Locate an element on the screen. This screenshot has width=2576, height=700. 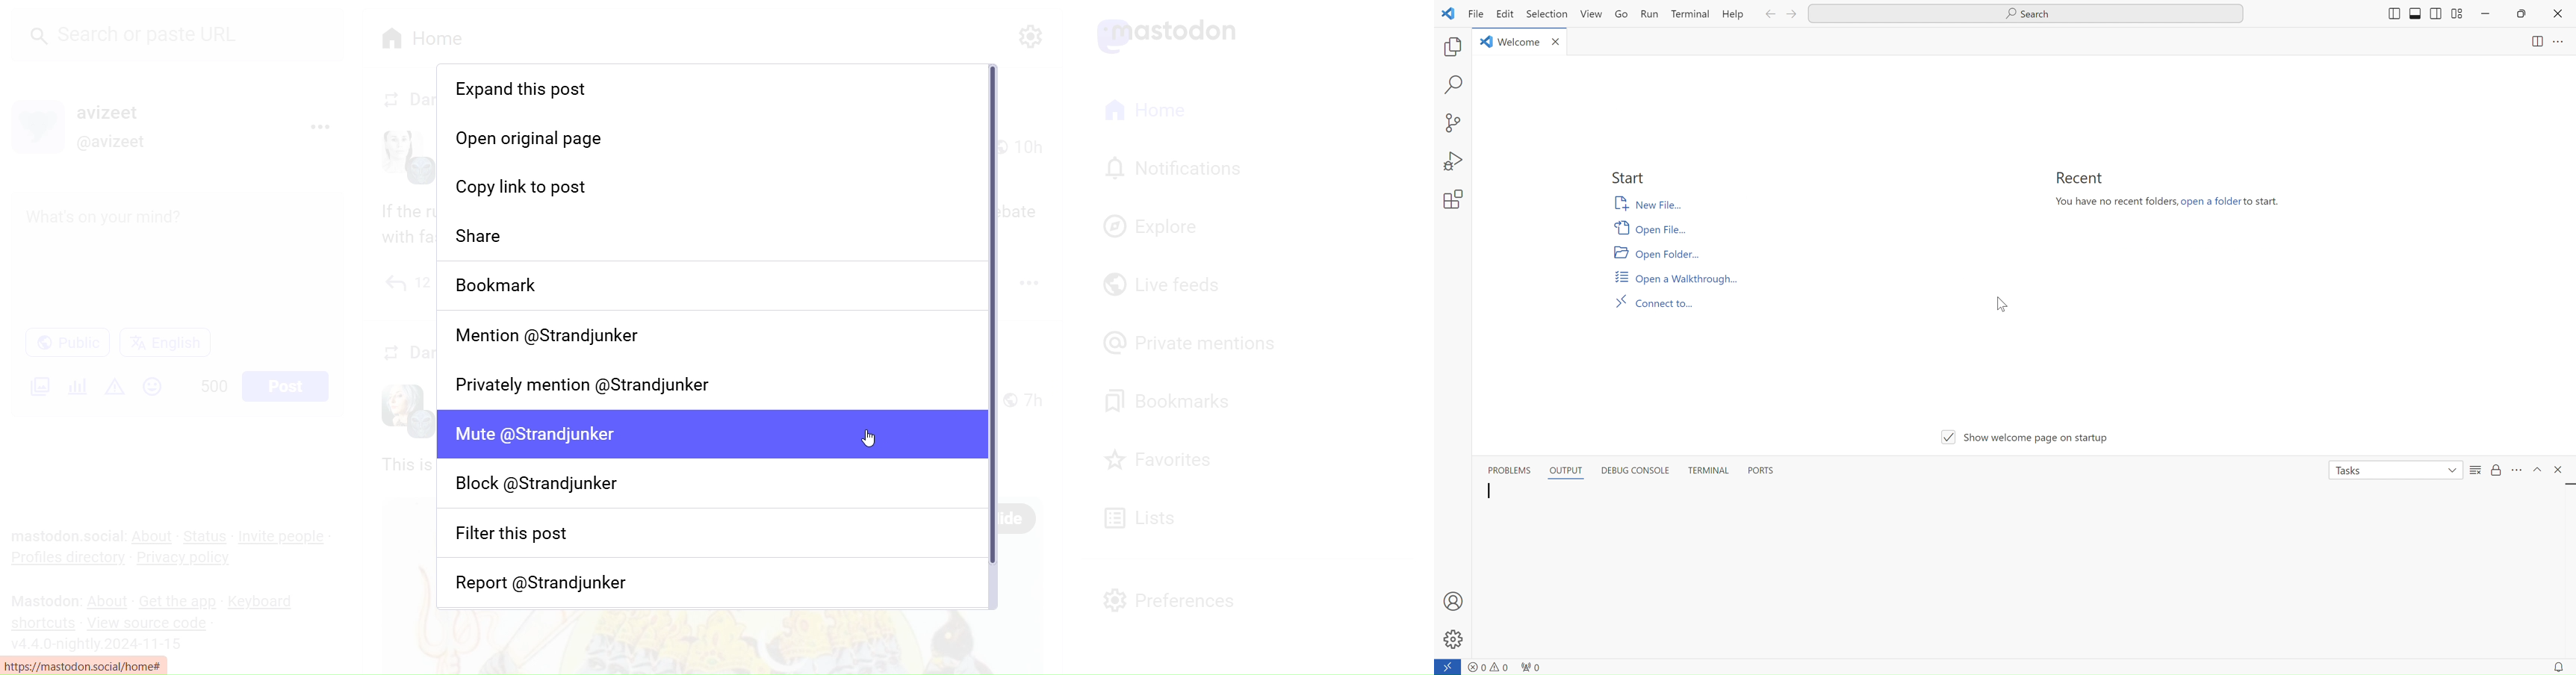
Terminal is located at coordinates (1689, 15).